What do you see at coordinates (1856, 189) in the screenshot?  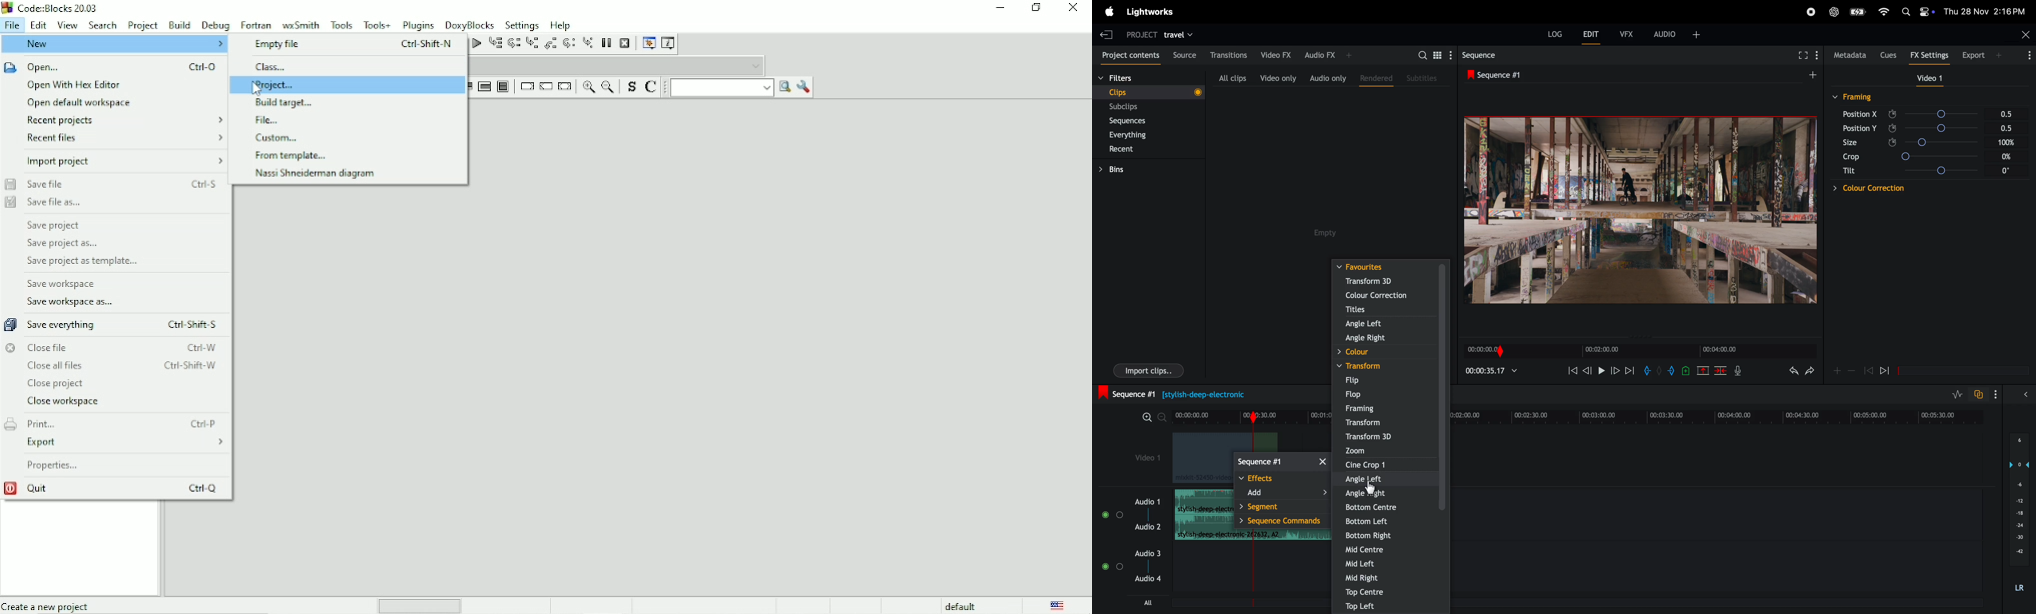 I see `color correction` at bounding box center [1856, 189].